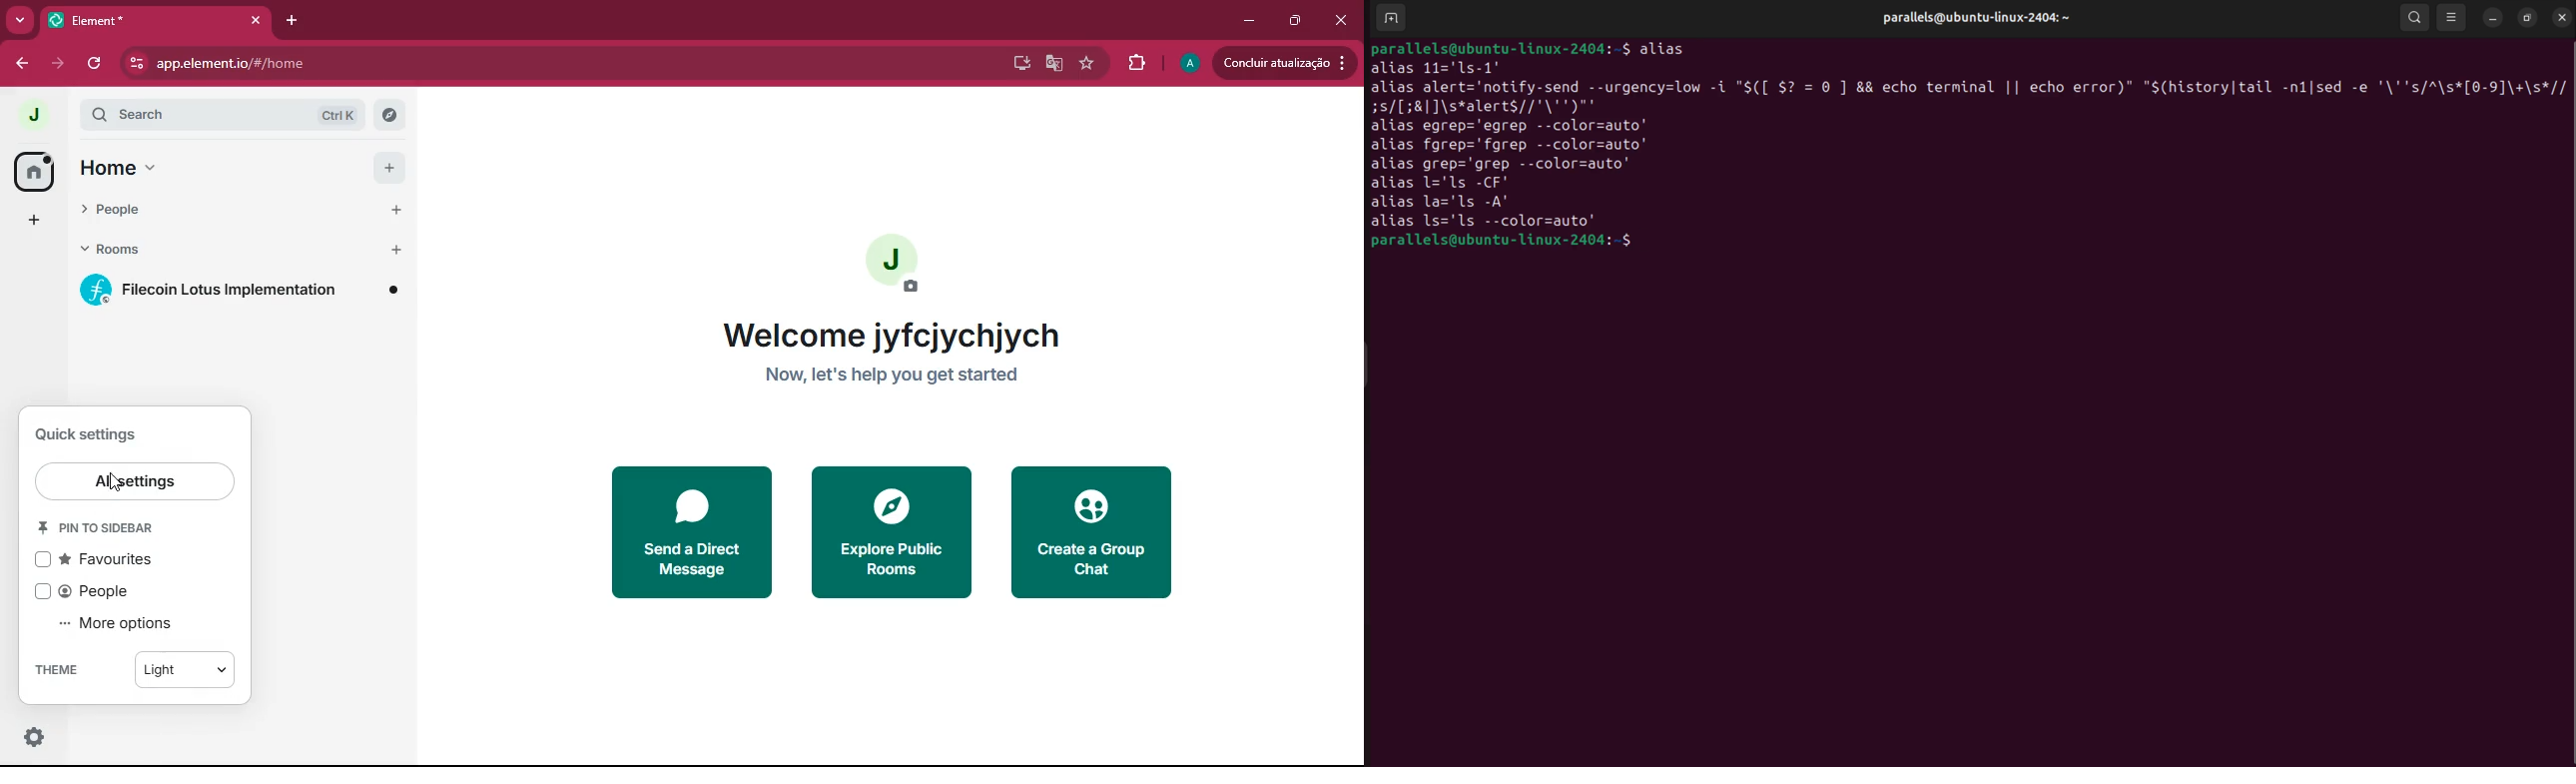 Image resolution: width=2576 pixels, height=784 pixels. What do you see at coordinates (120, 485) in the screenshot?
I see `cursor on all settings` at bounding box center [120, 485].